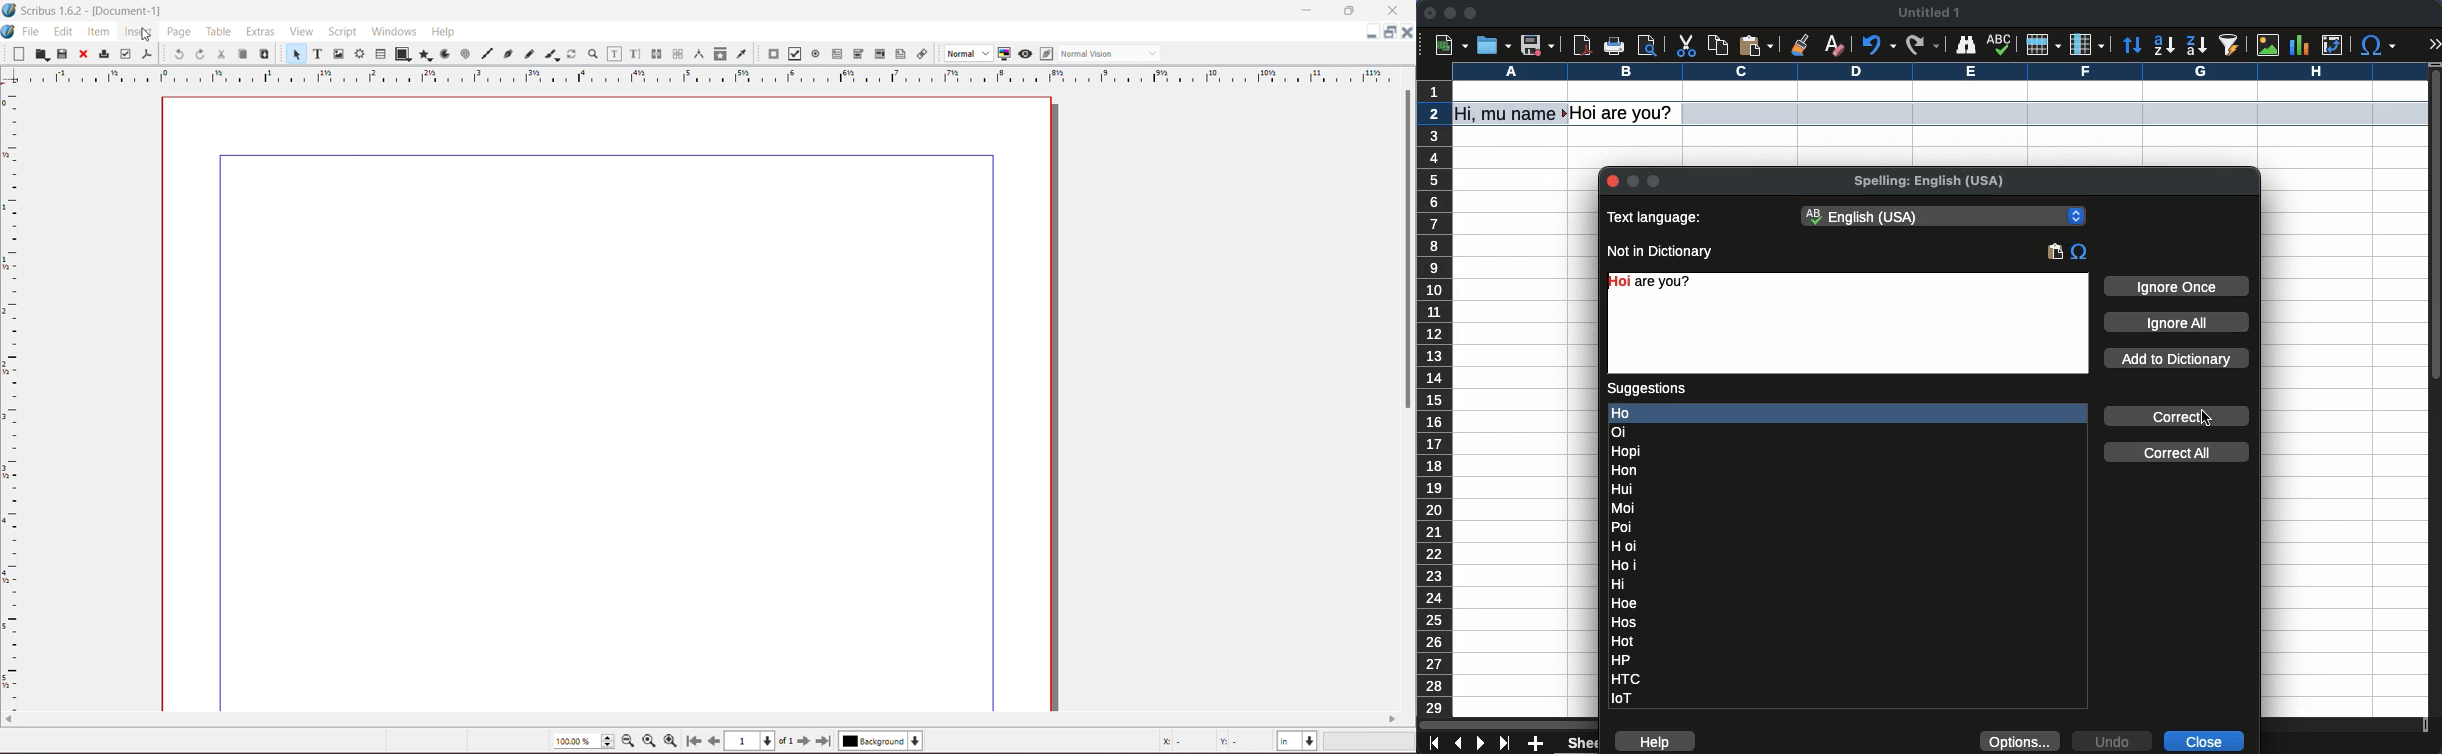  I want to click on ignore all, so click(2176, 322).